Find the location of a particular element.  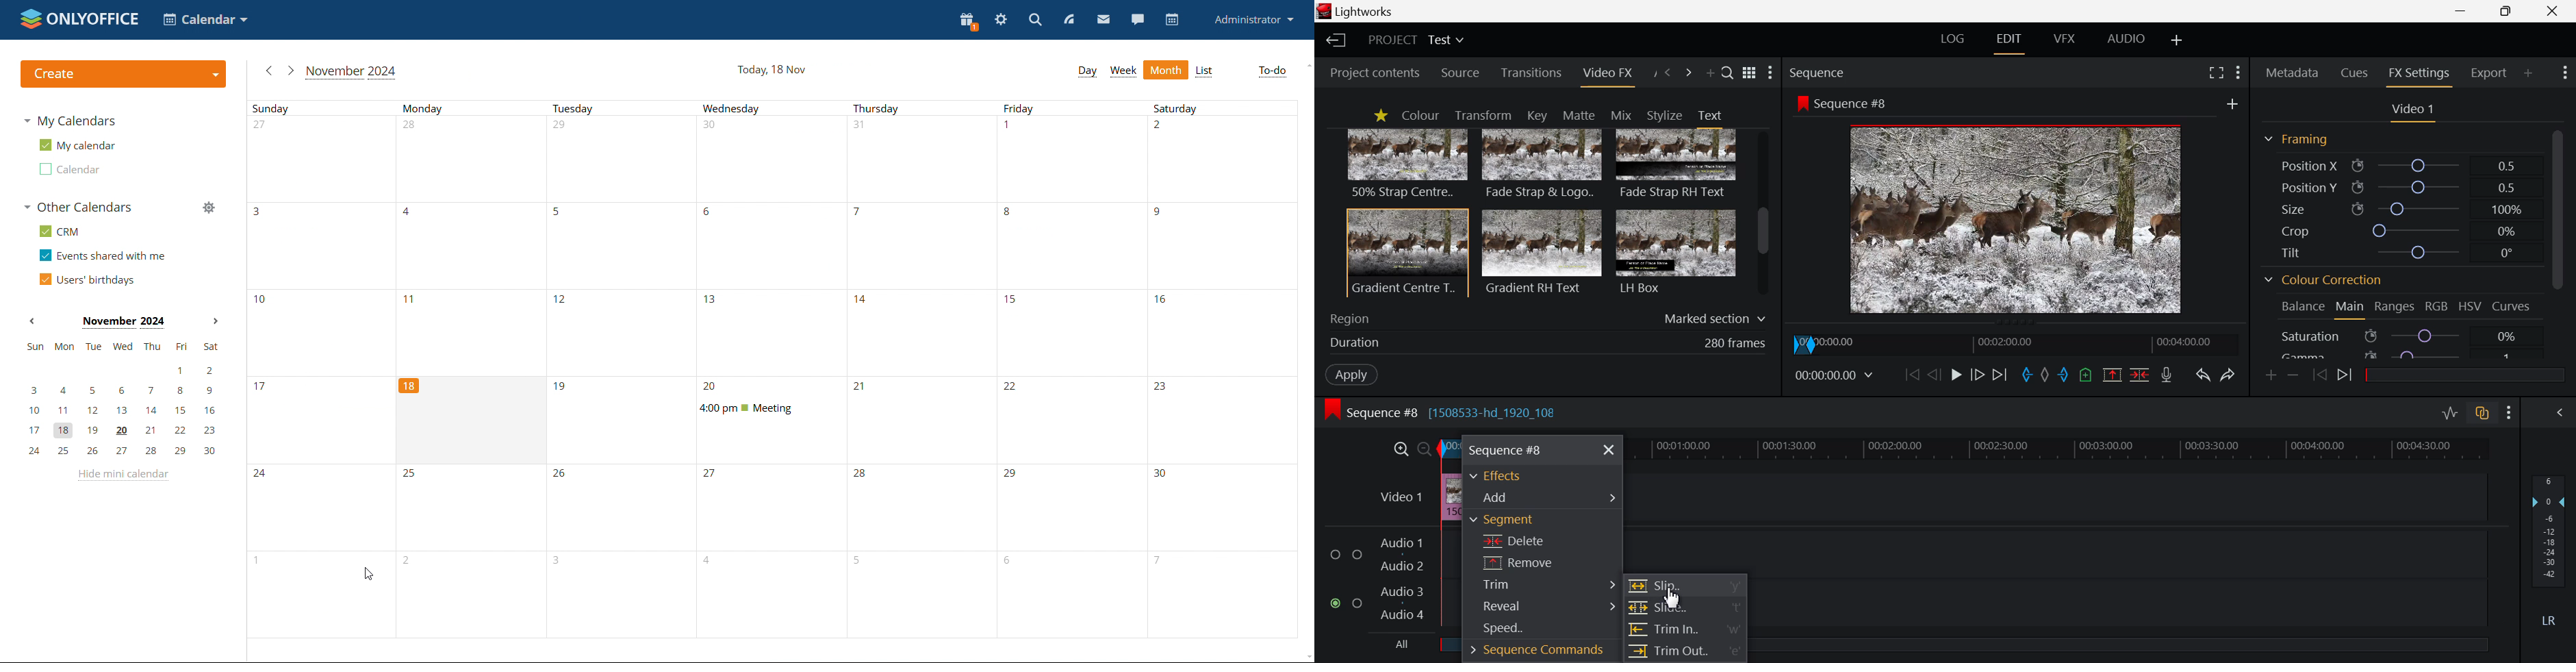

Video FX Panel Open is located at coordinates (1610, 76).